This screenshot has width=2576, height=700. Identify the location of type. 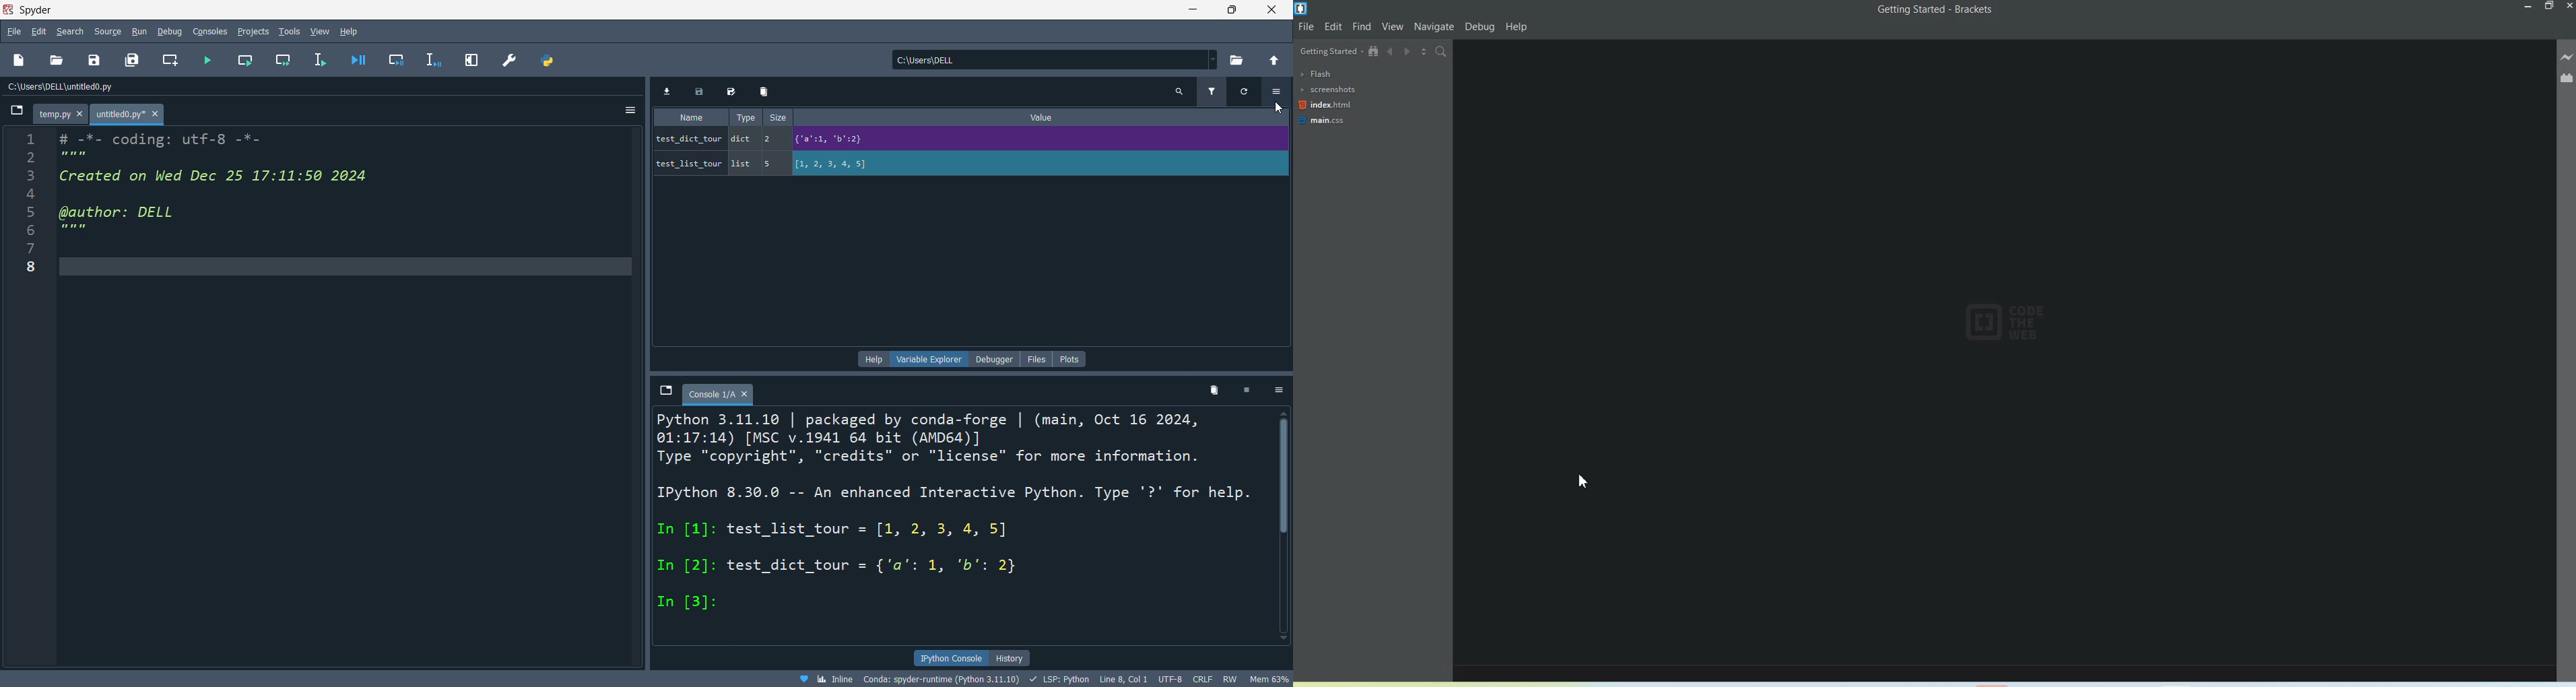
(744, 118).